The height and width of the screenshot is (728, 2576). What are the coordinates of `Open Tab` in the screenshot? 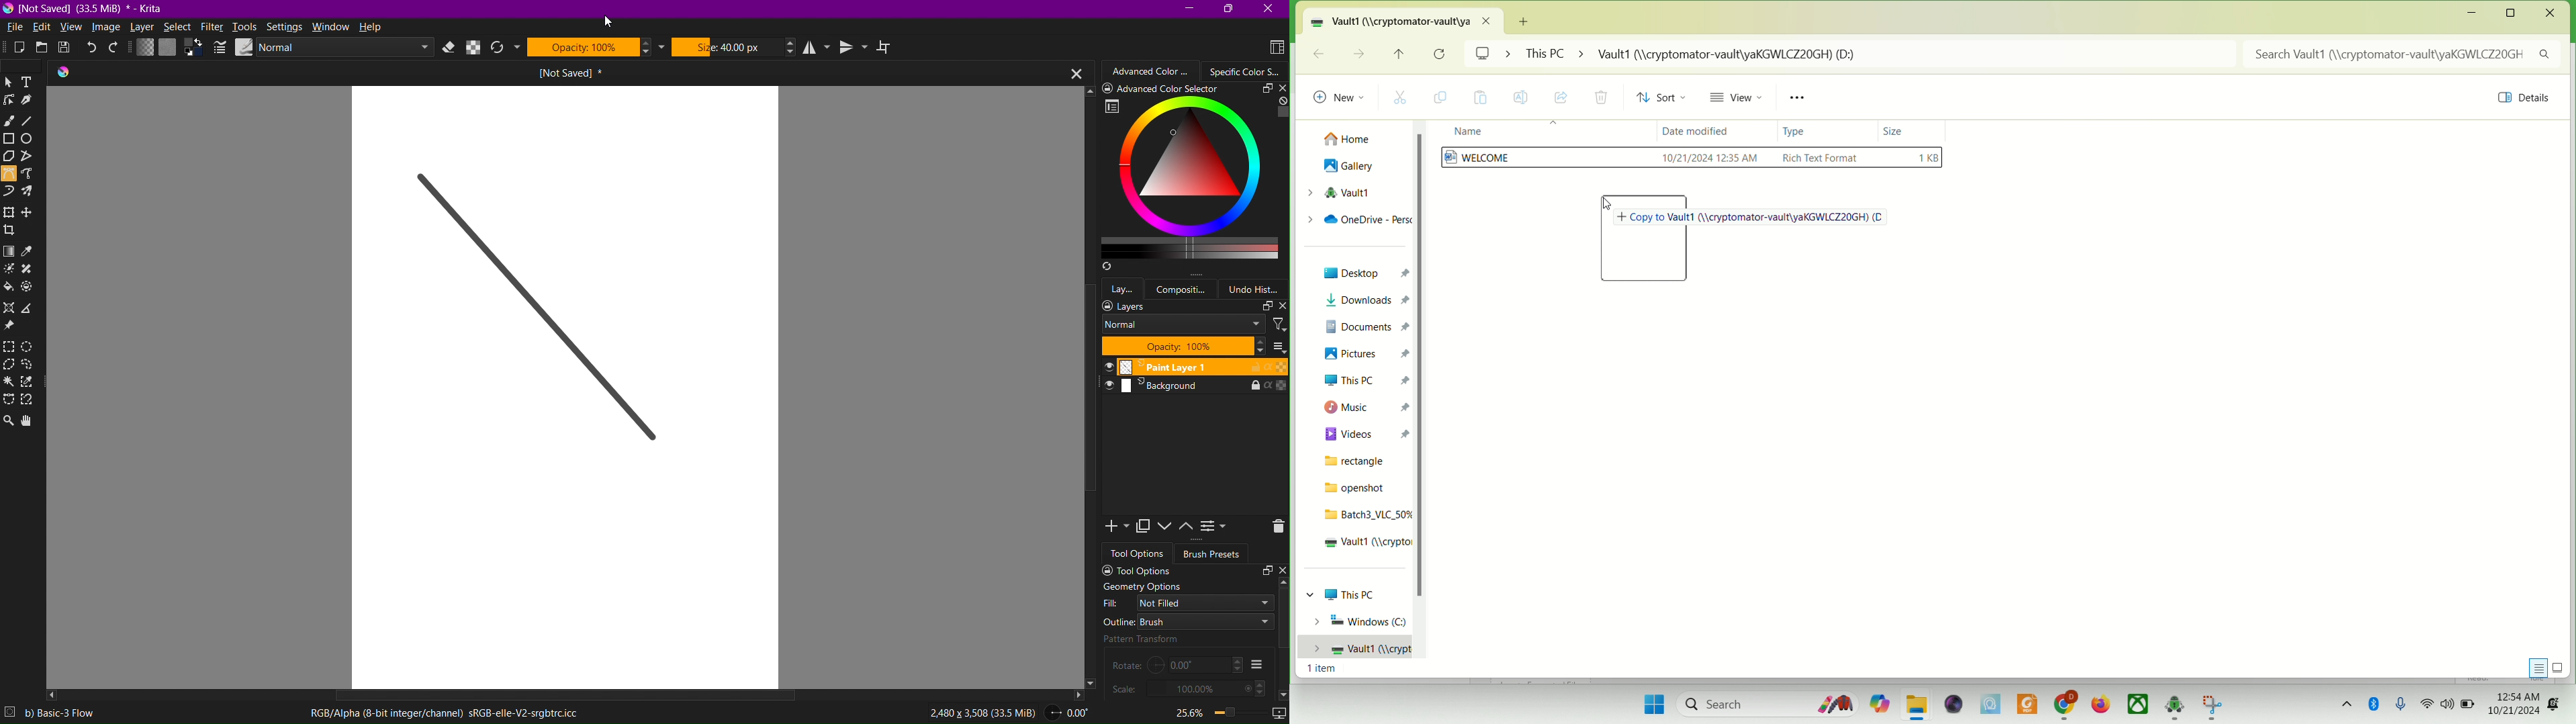 It's located at (526, 73).